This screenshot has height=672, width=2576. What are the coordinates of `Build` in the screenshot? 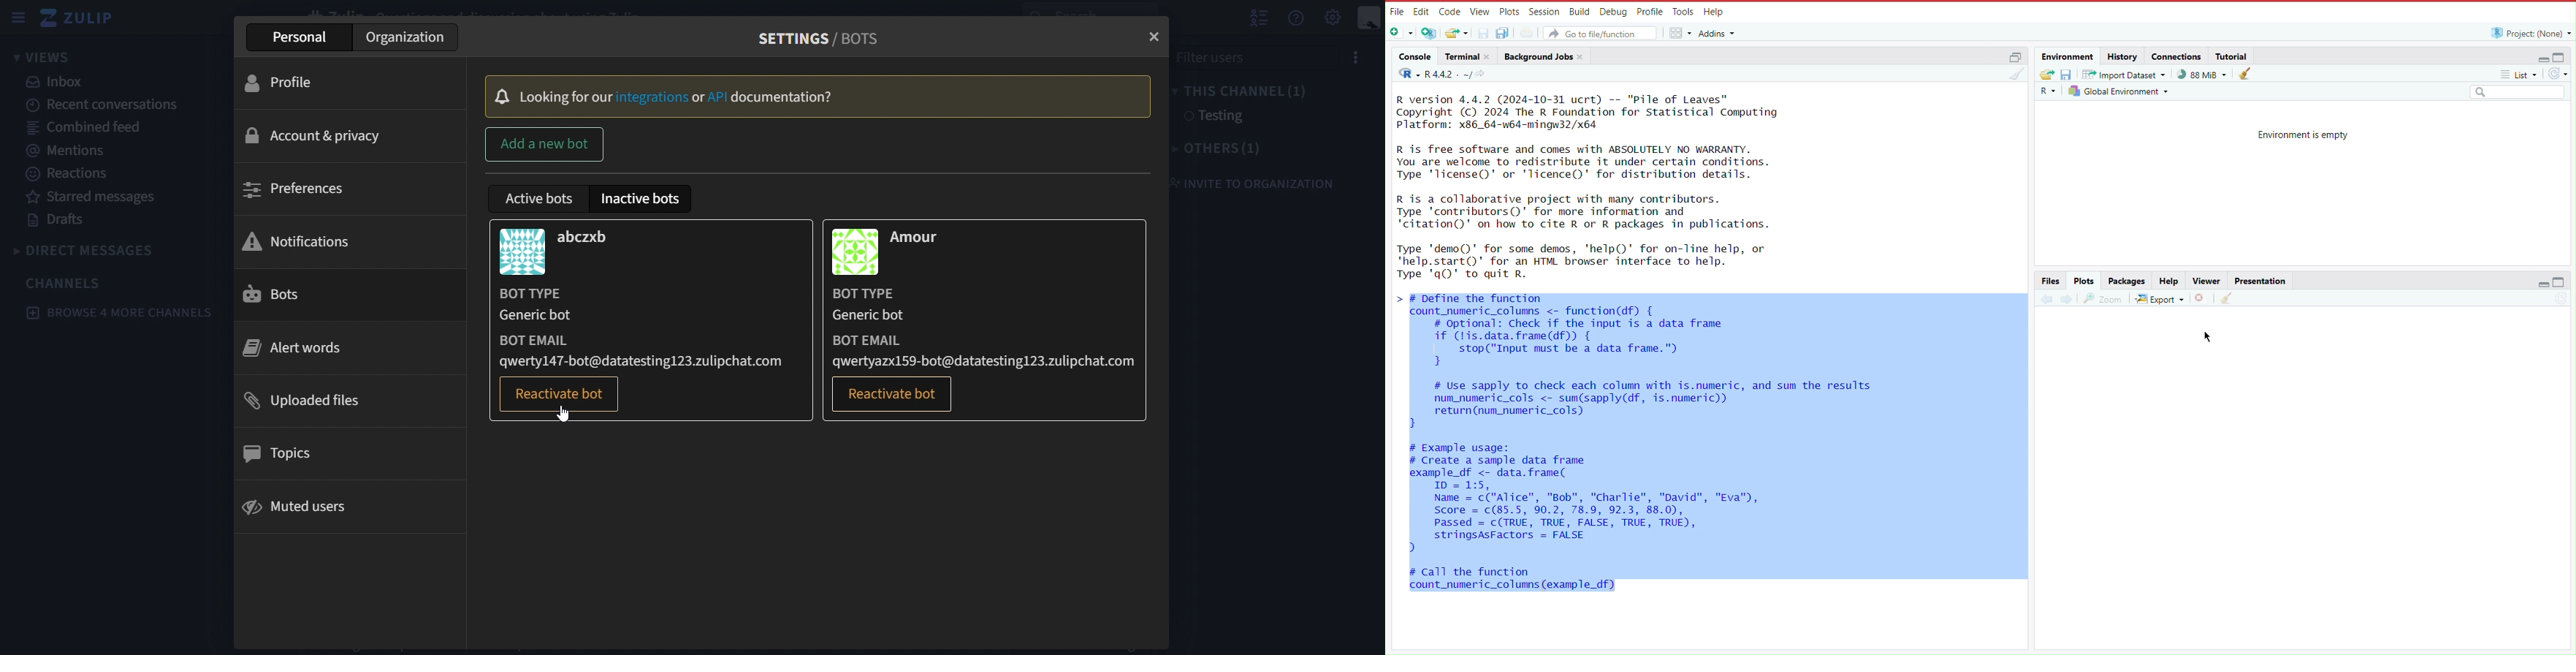 It's located at (1579, 11).